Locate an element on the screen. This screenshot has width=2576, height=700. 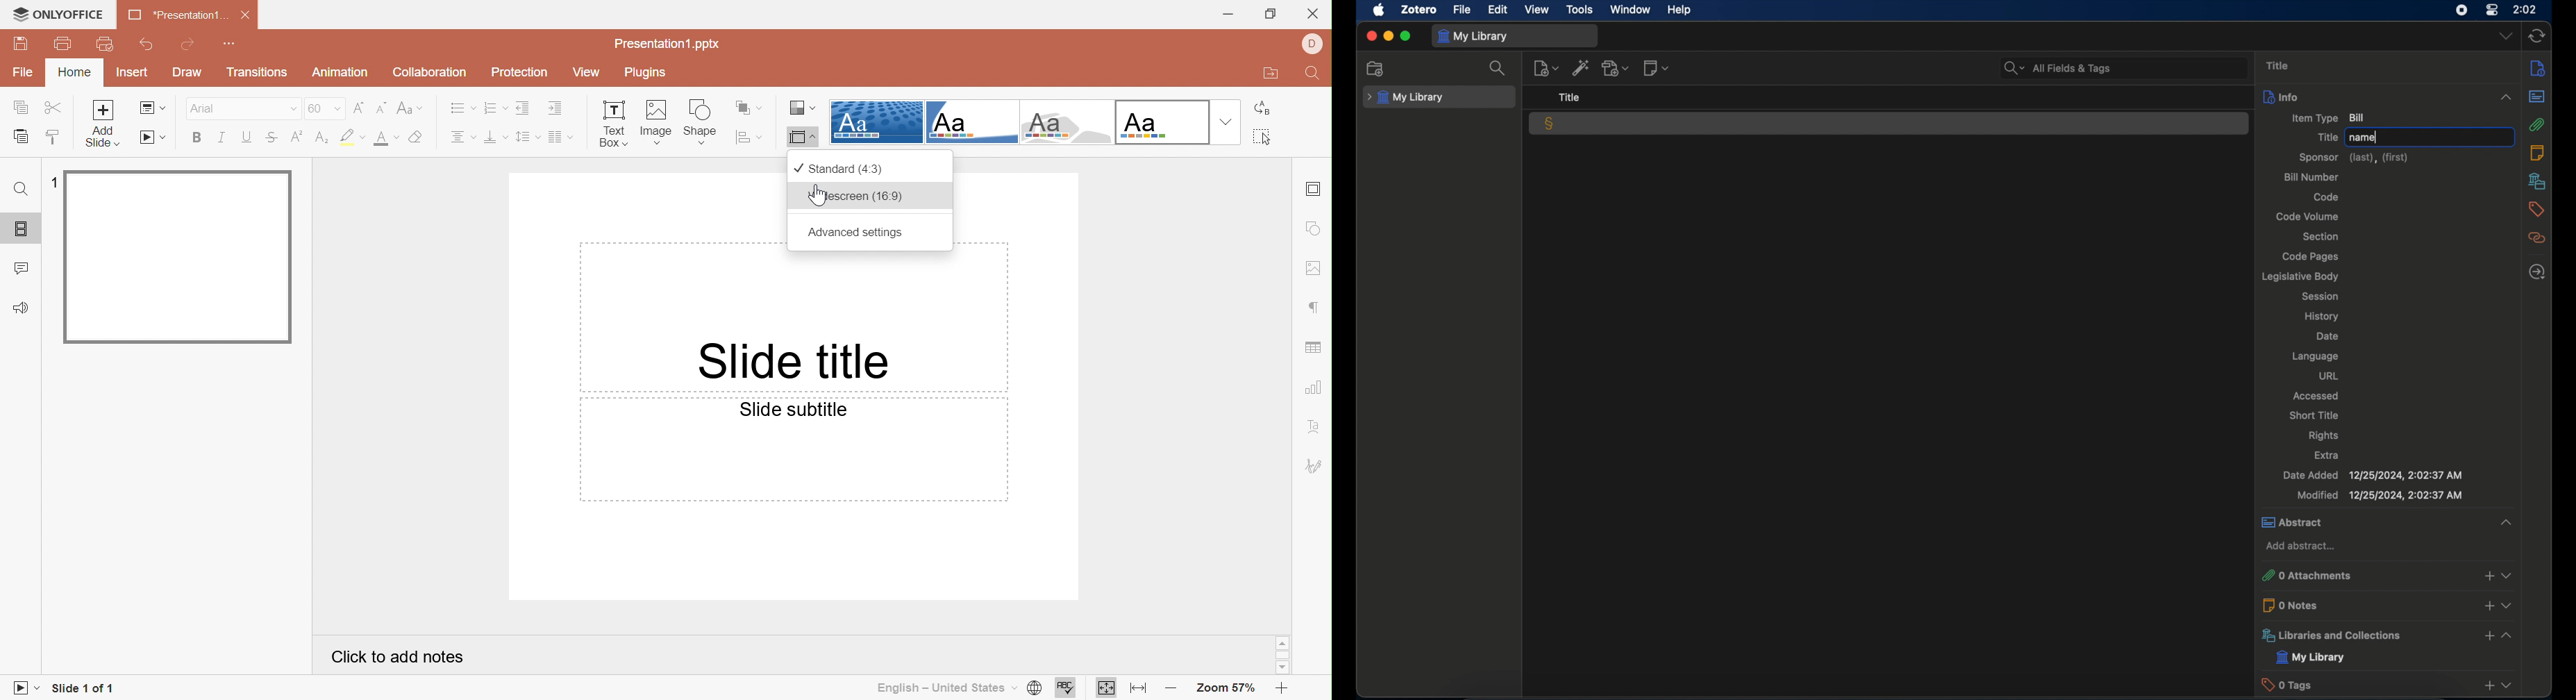
Zoom in is located at coordinates (1173, 690).